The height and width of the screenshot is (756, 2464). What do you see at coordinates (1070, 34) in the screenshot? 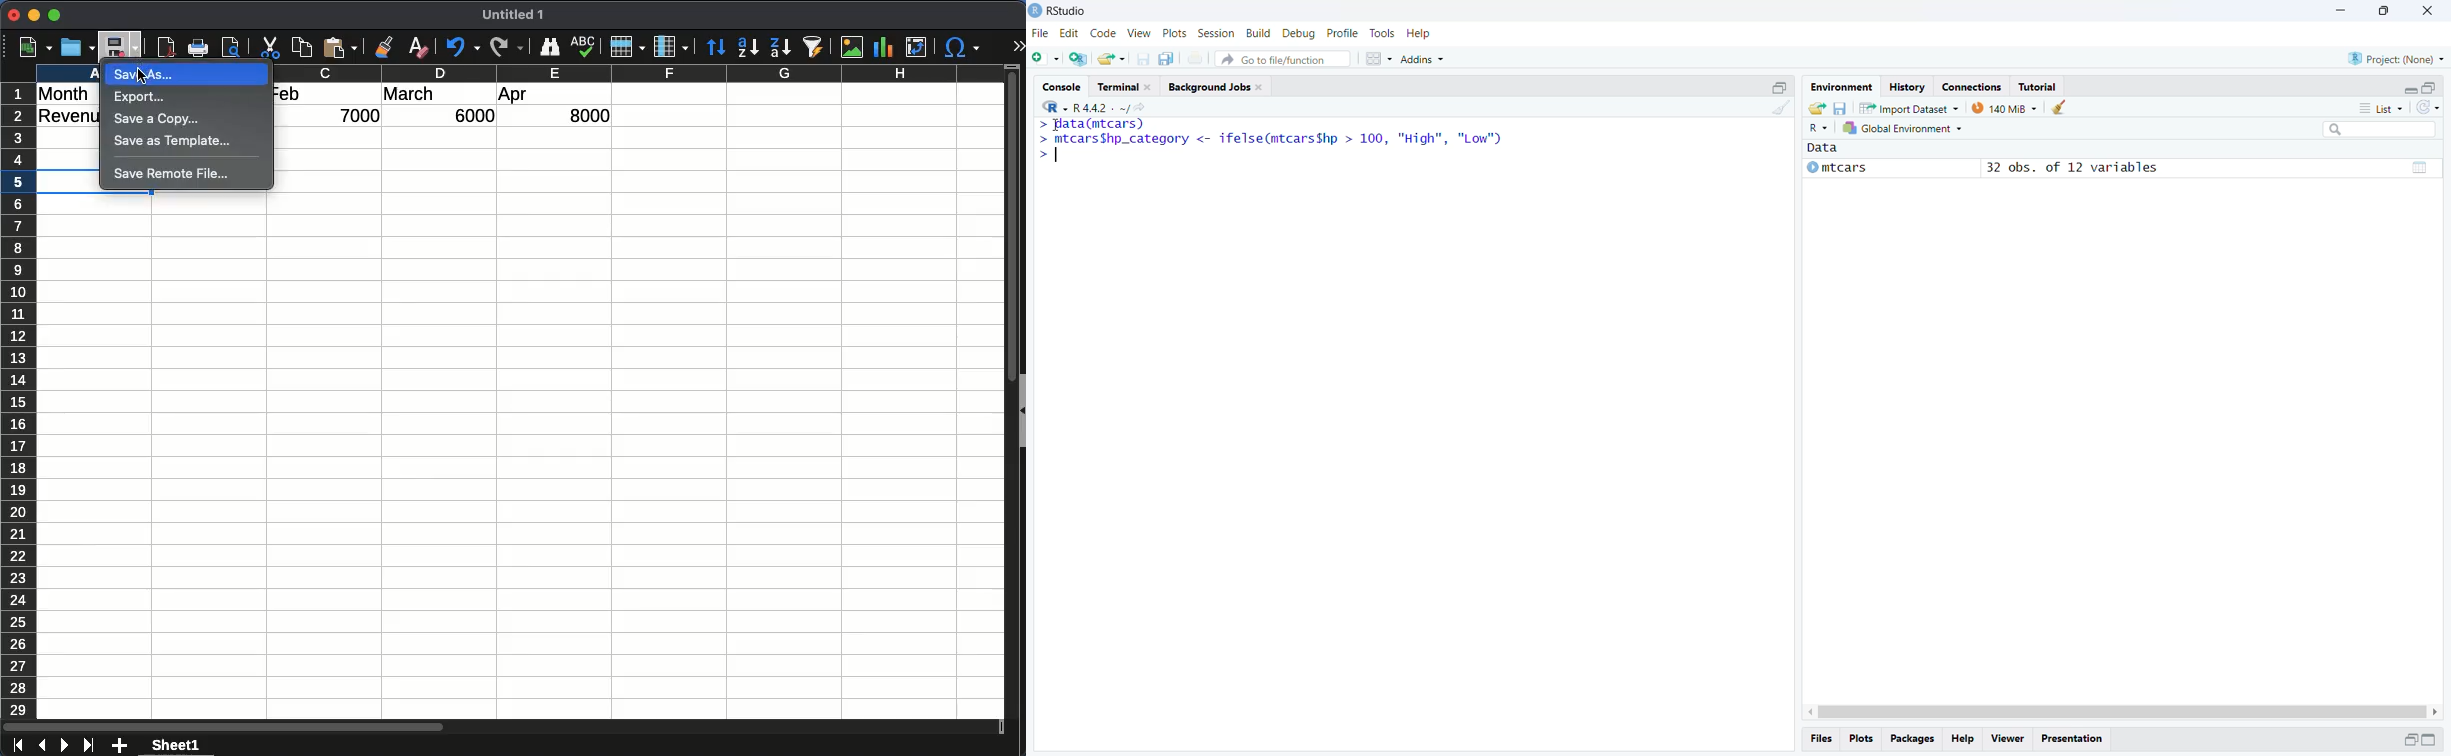
I see `Edit` at bounding box center [1070, 34].